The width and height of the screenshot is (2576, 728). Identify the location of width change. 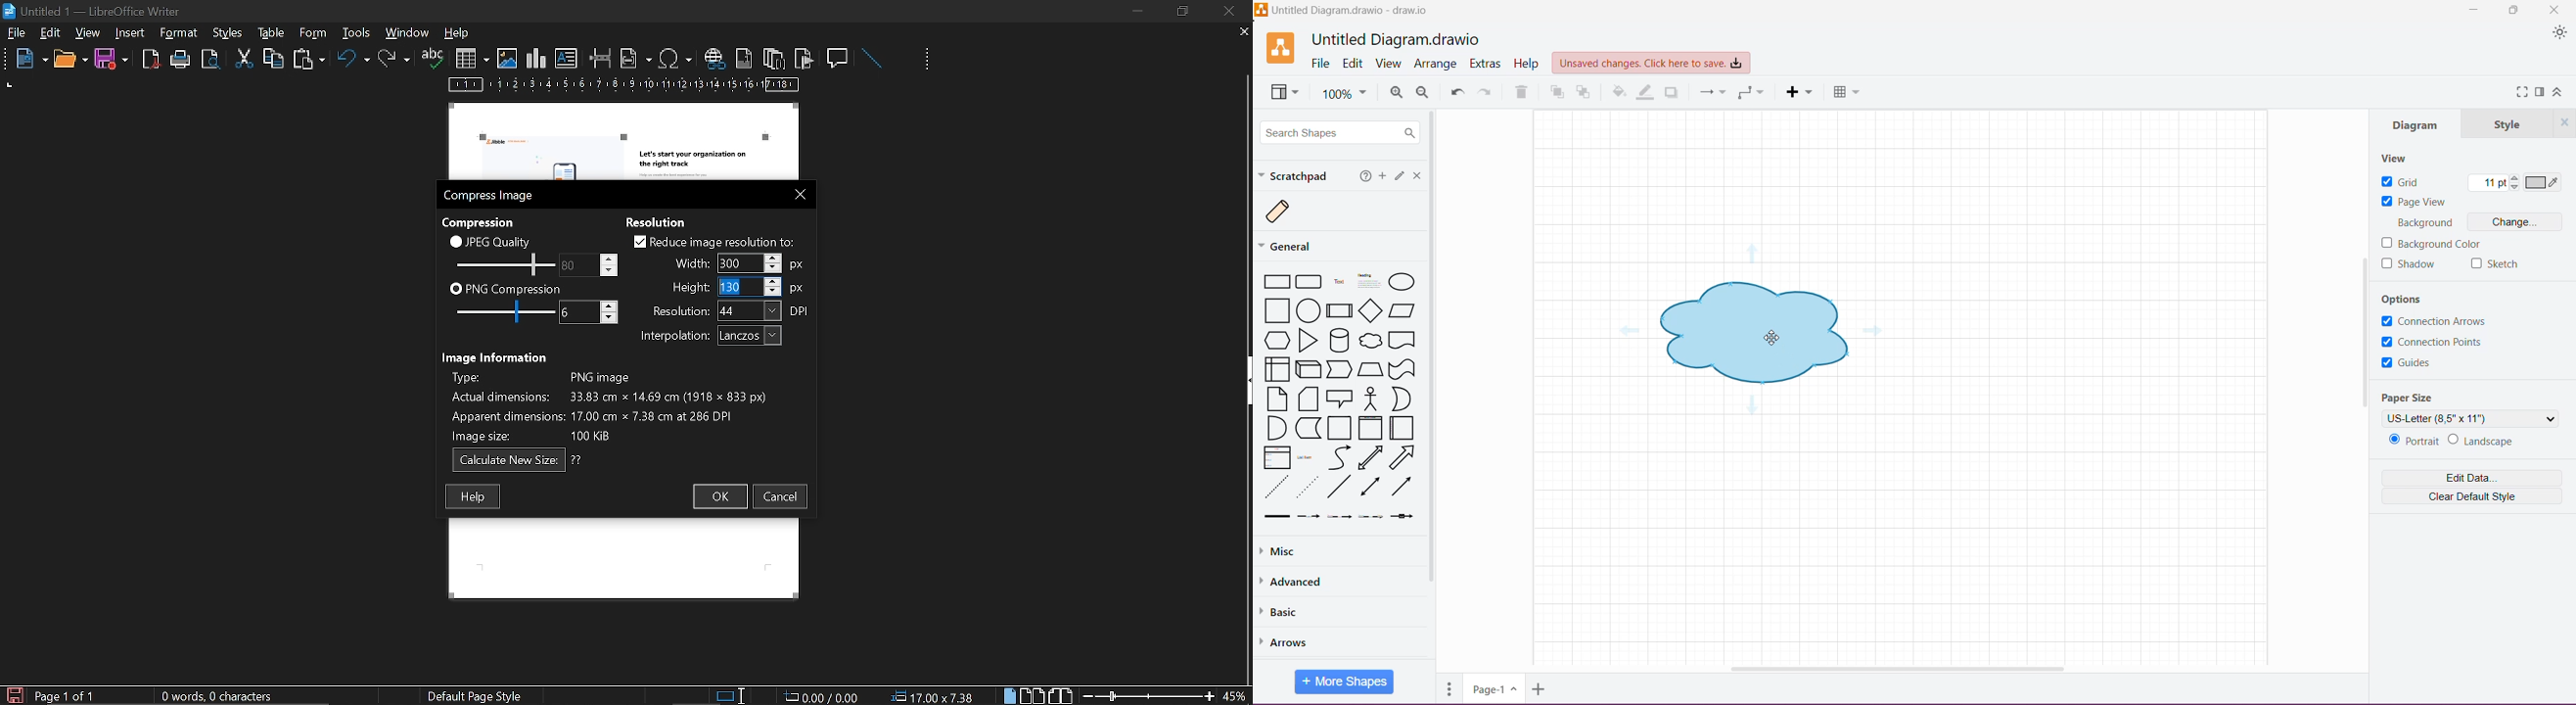
(736, 262).